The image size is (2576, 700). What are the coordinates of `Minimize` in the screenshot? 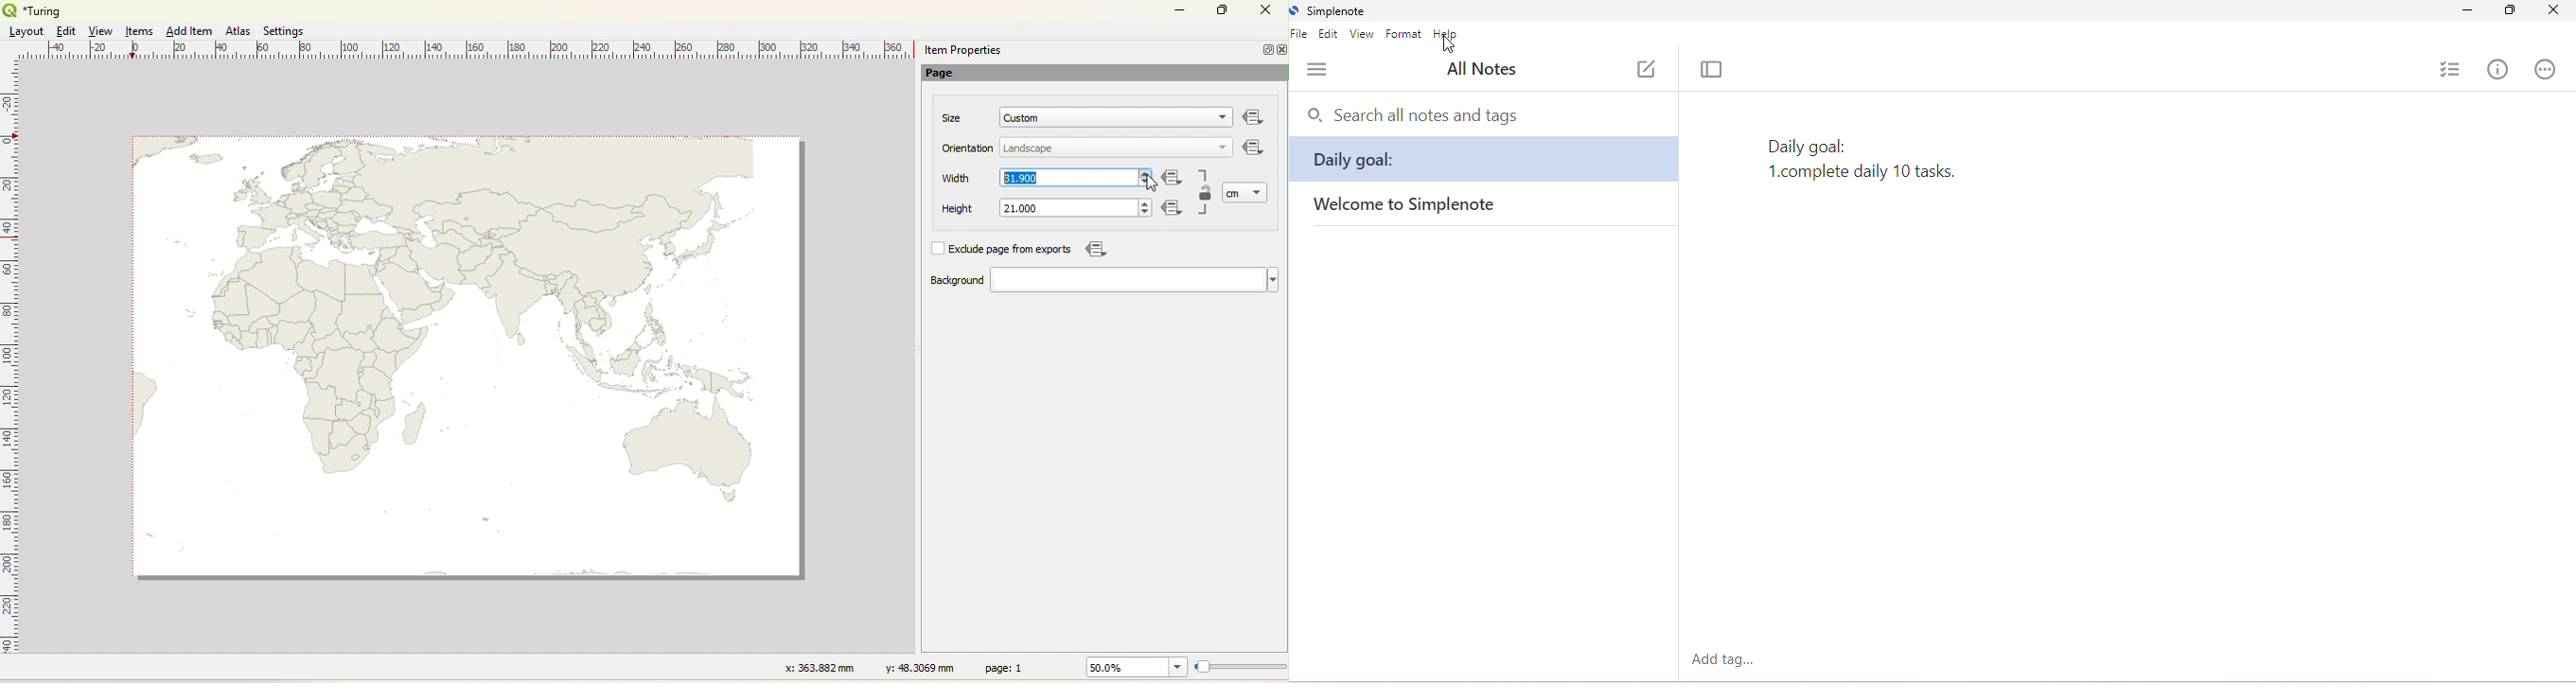 It's located at (1266, 49).